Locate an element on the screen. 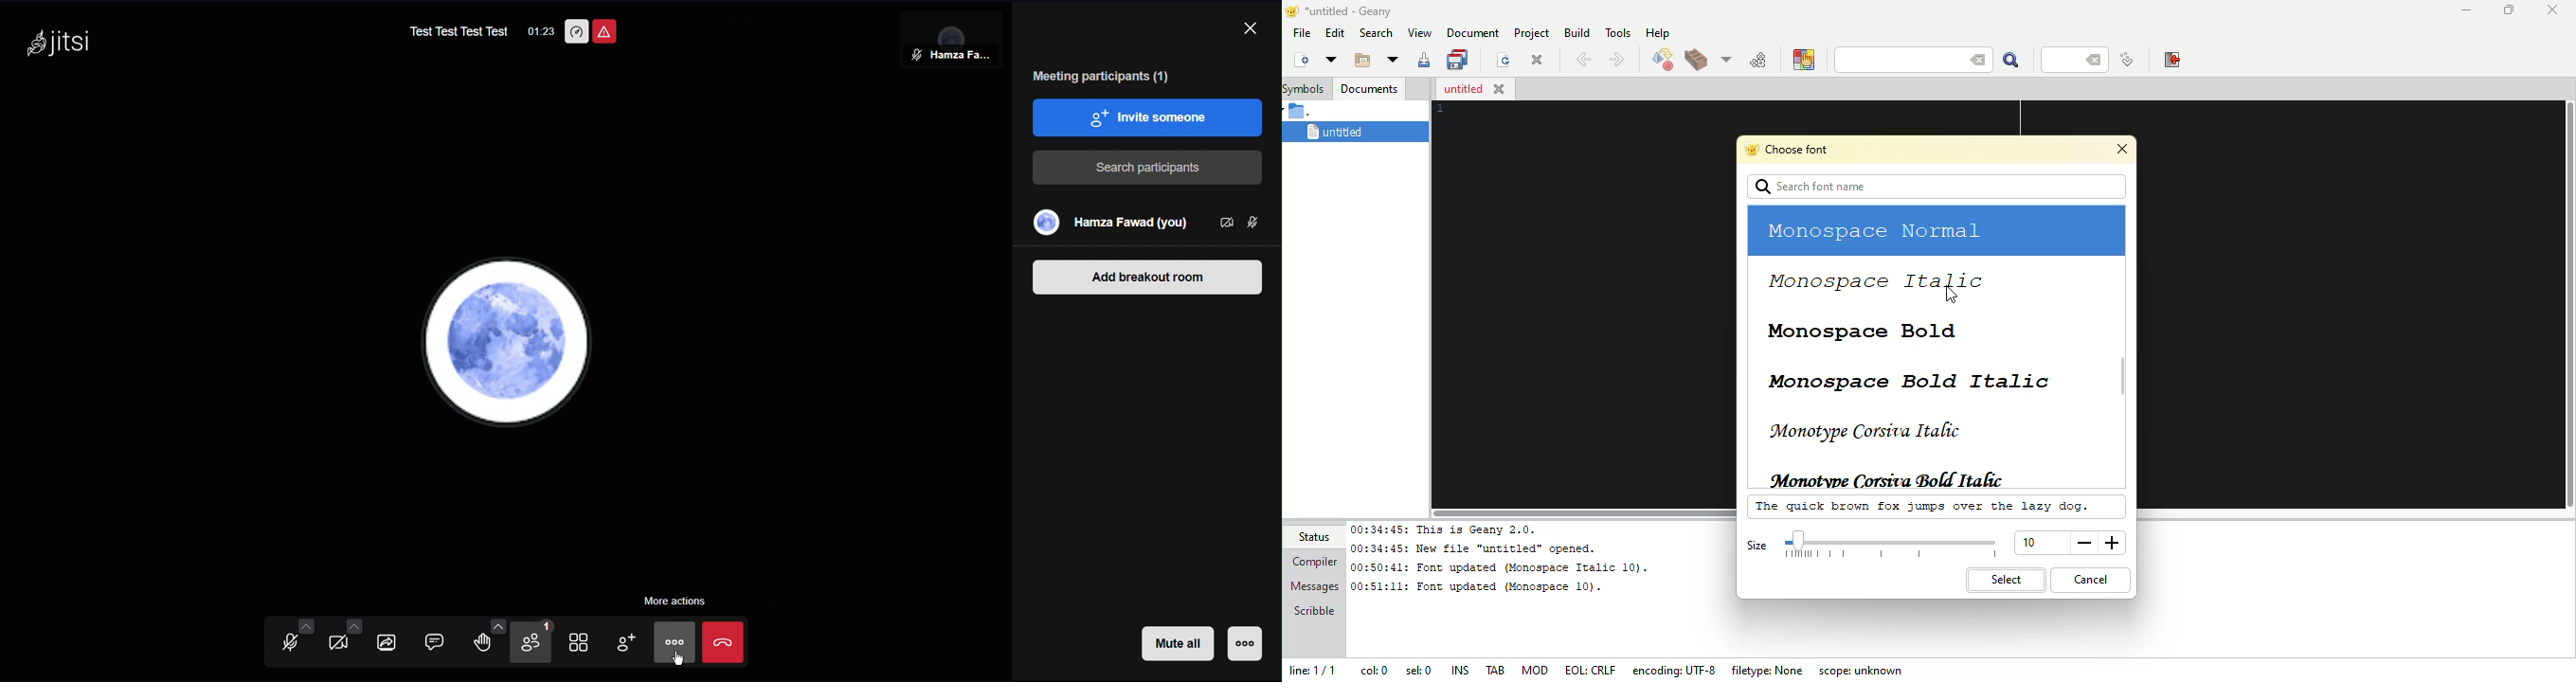  close is located at coordinates (2121, 150).